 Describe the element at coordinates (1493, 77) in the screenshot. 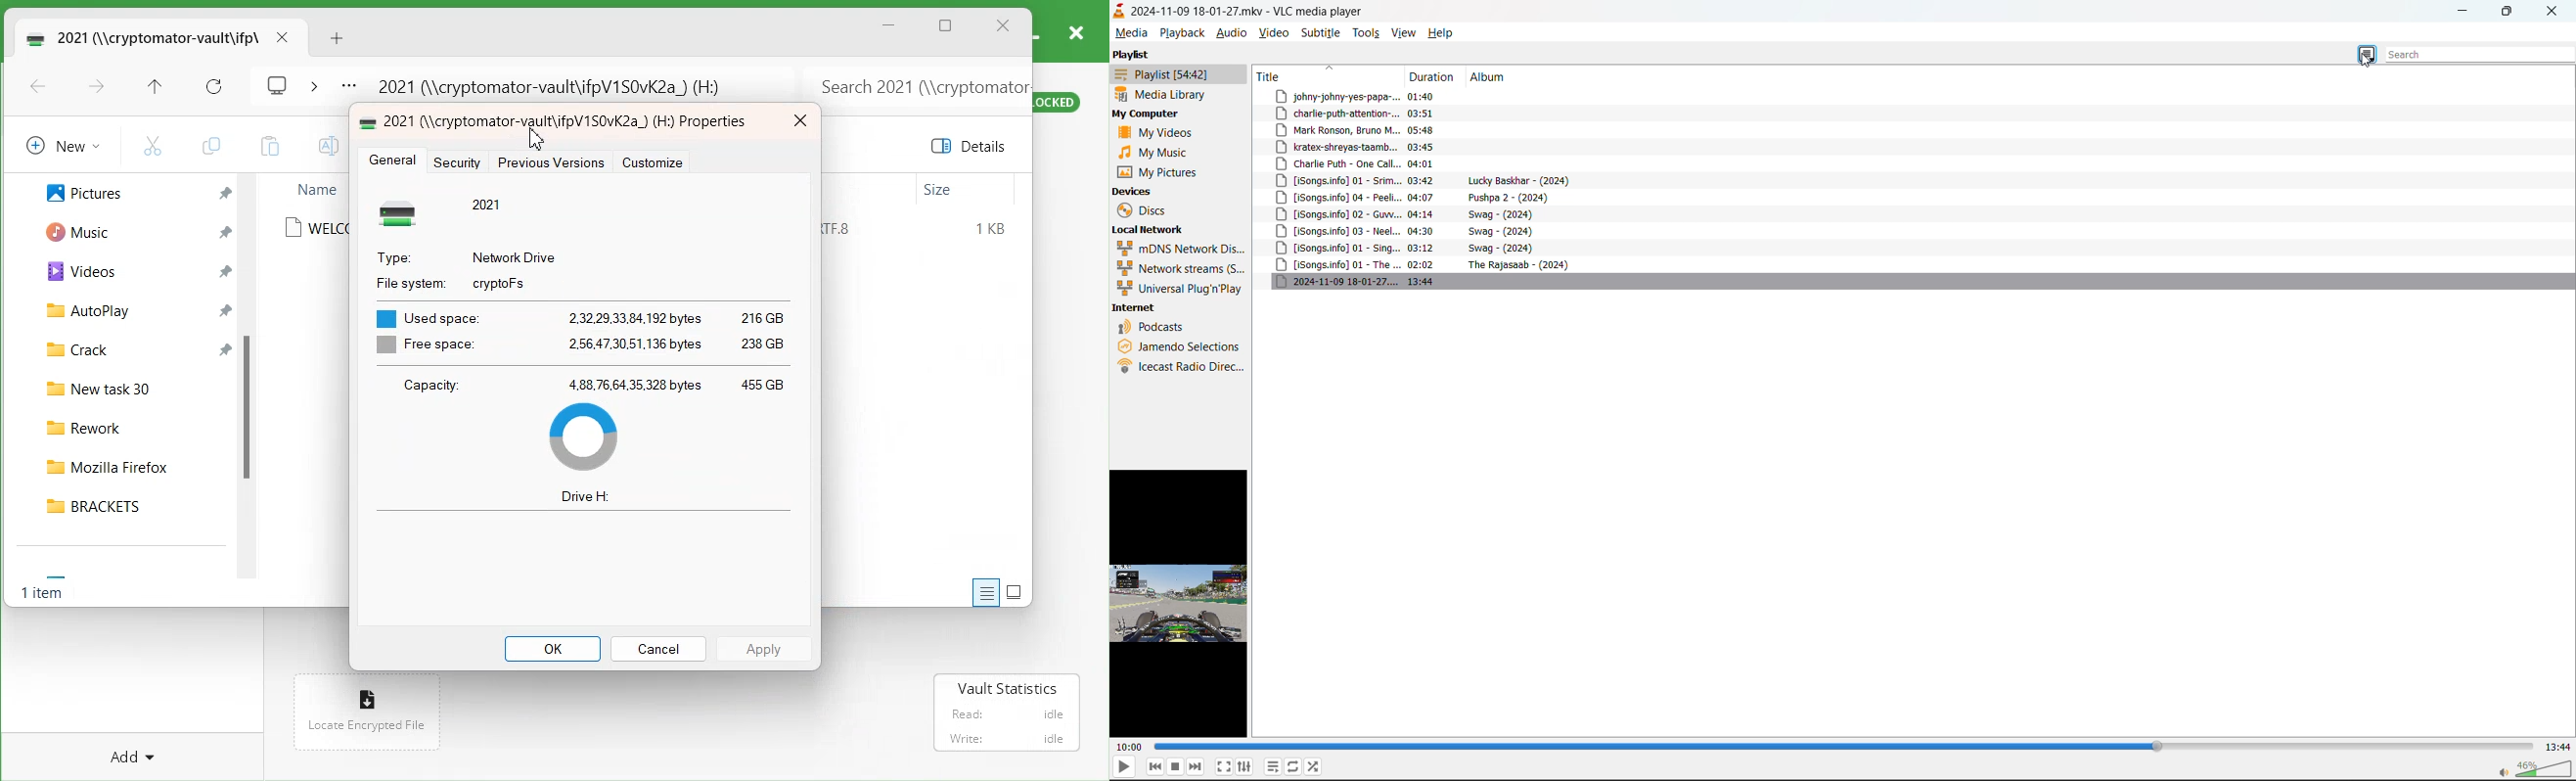

I see `album` at that location.